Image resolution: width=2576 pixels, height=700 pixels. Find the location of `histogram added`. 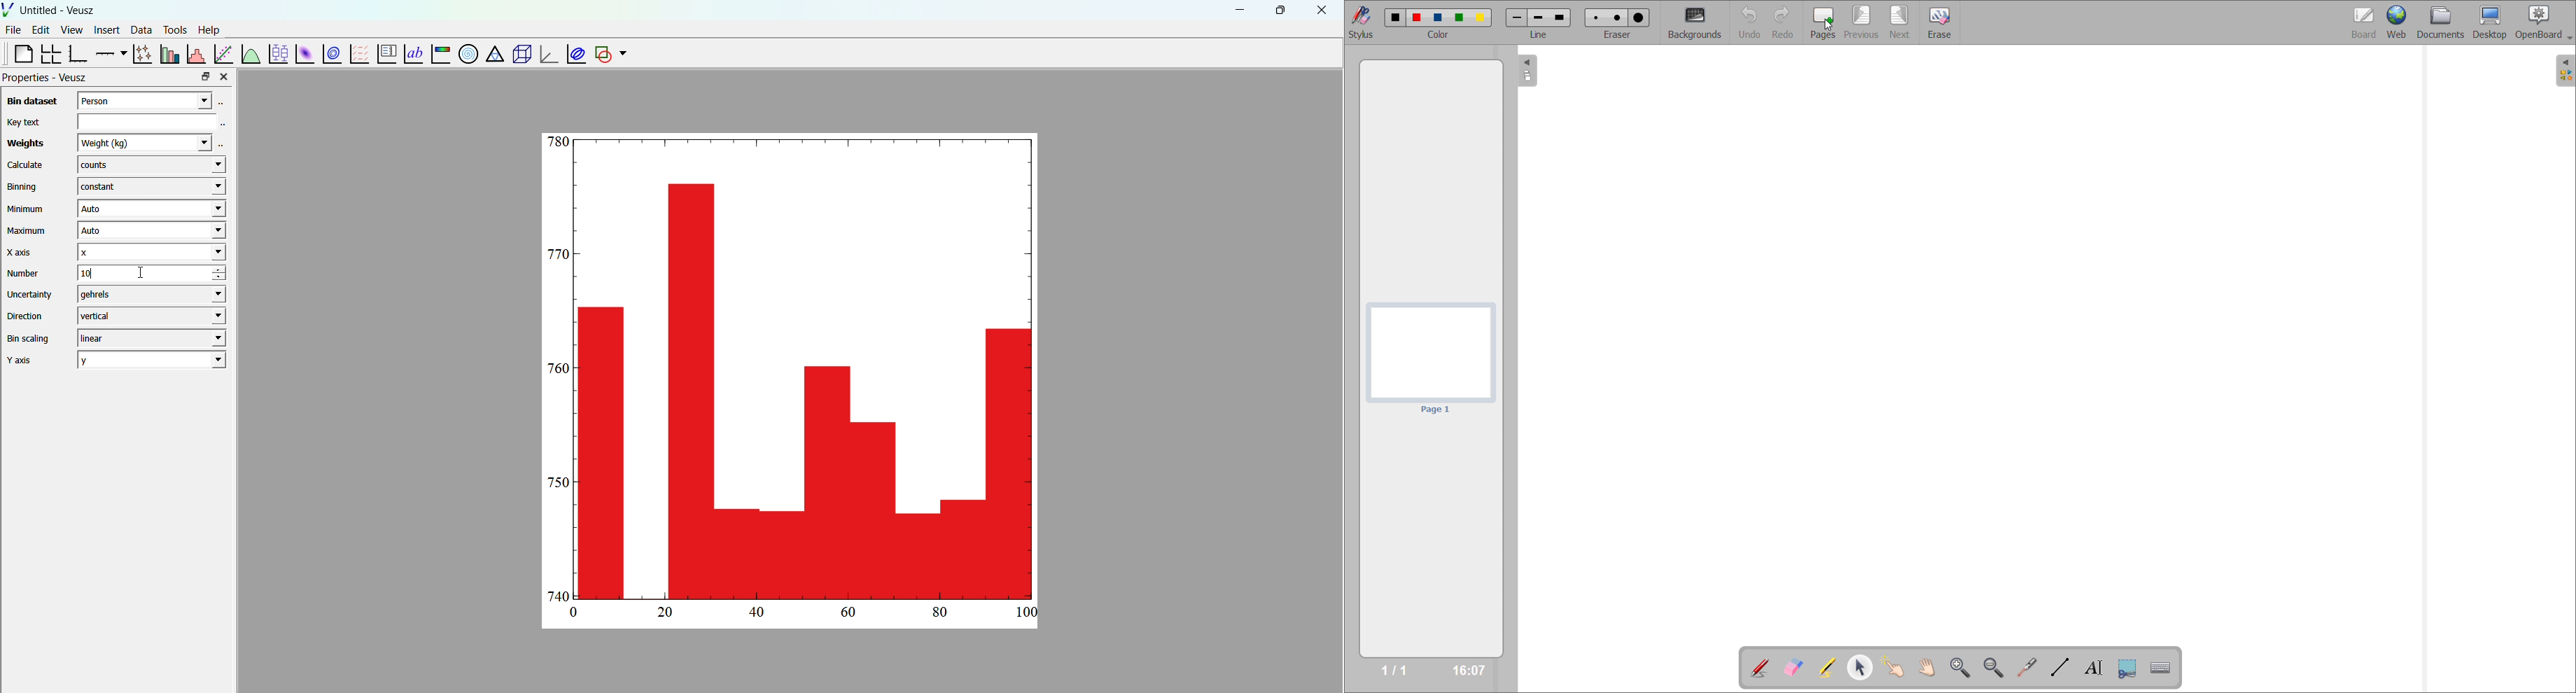

histogram added is located at coordinates (793, 368).